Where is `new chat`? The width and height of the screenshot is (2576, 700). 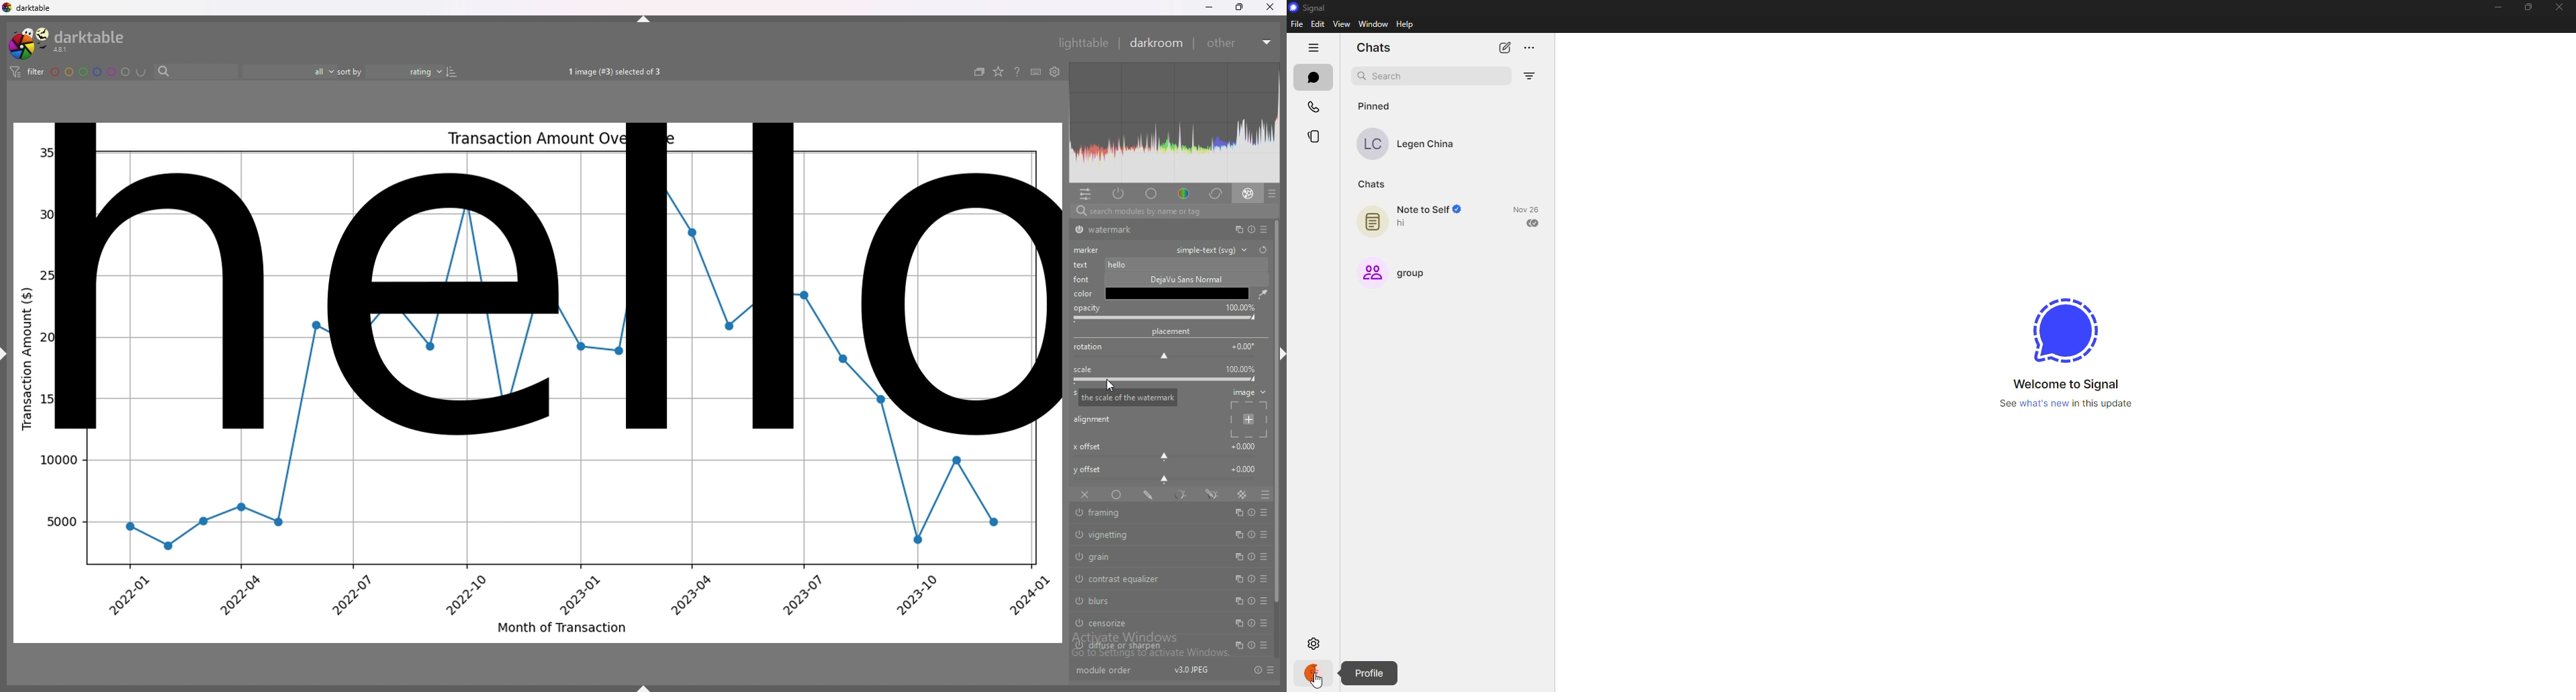
new chat is located at coordinates (1508, 46).